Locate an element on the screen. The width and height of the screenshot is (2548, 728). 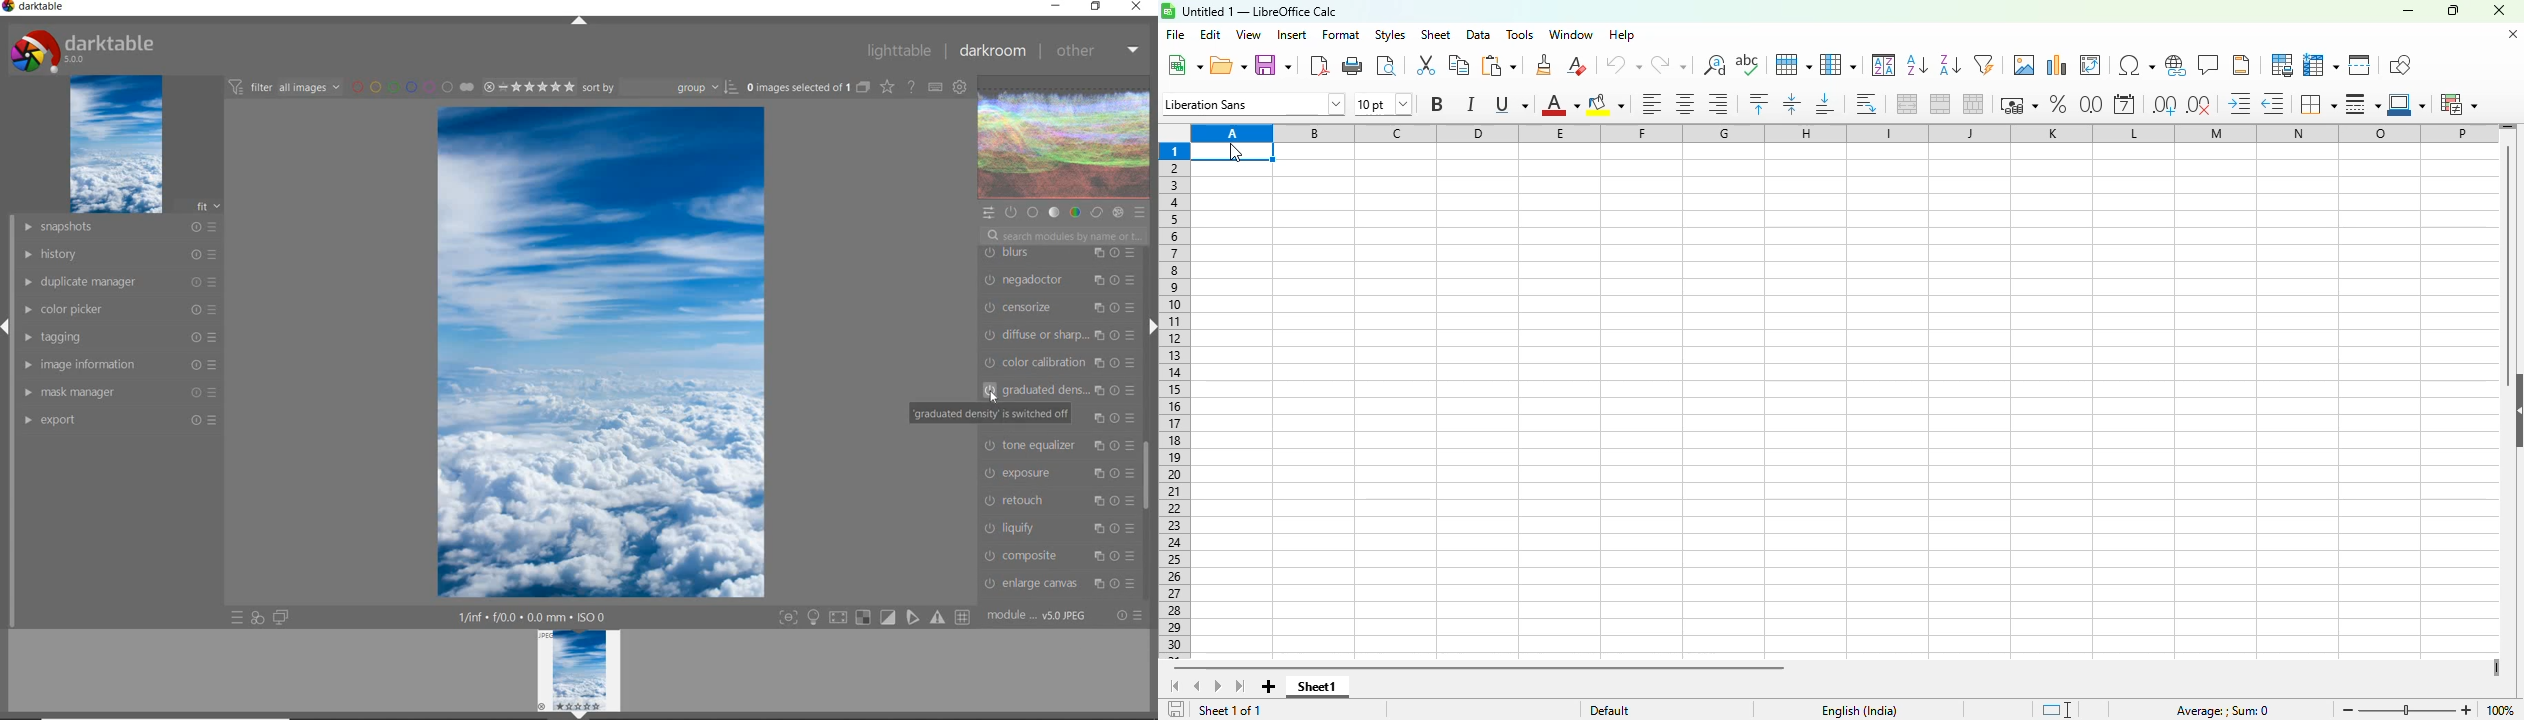
IMAGE INFORMATION is located at coordinates (122, 364).